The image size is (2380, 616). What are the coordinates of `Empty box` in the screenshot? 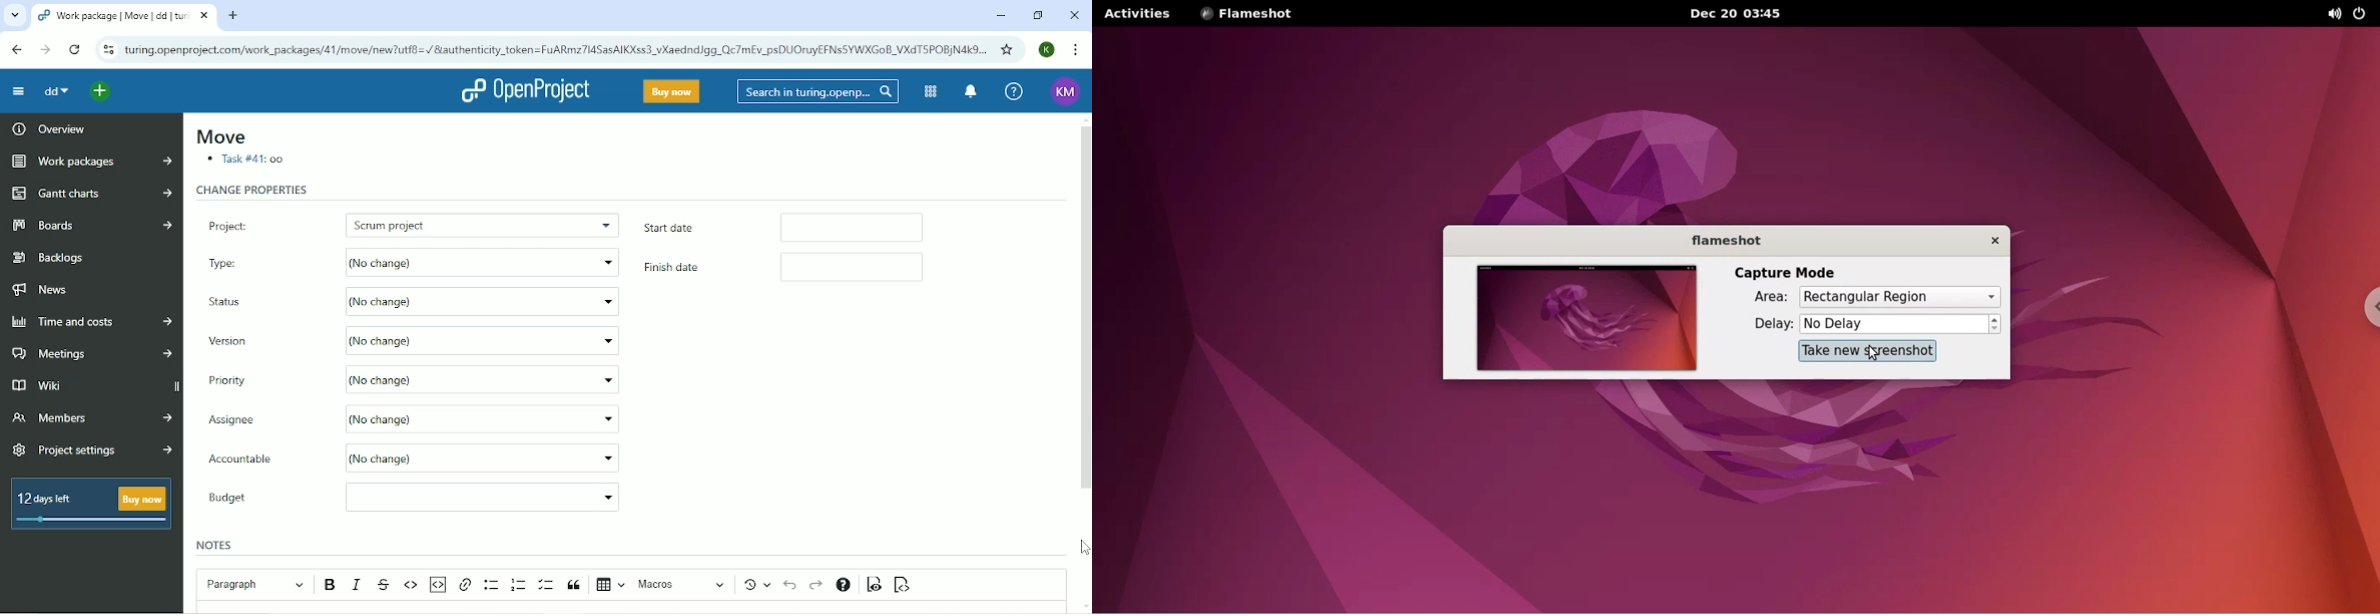 It's located at (482, 496).